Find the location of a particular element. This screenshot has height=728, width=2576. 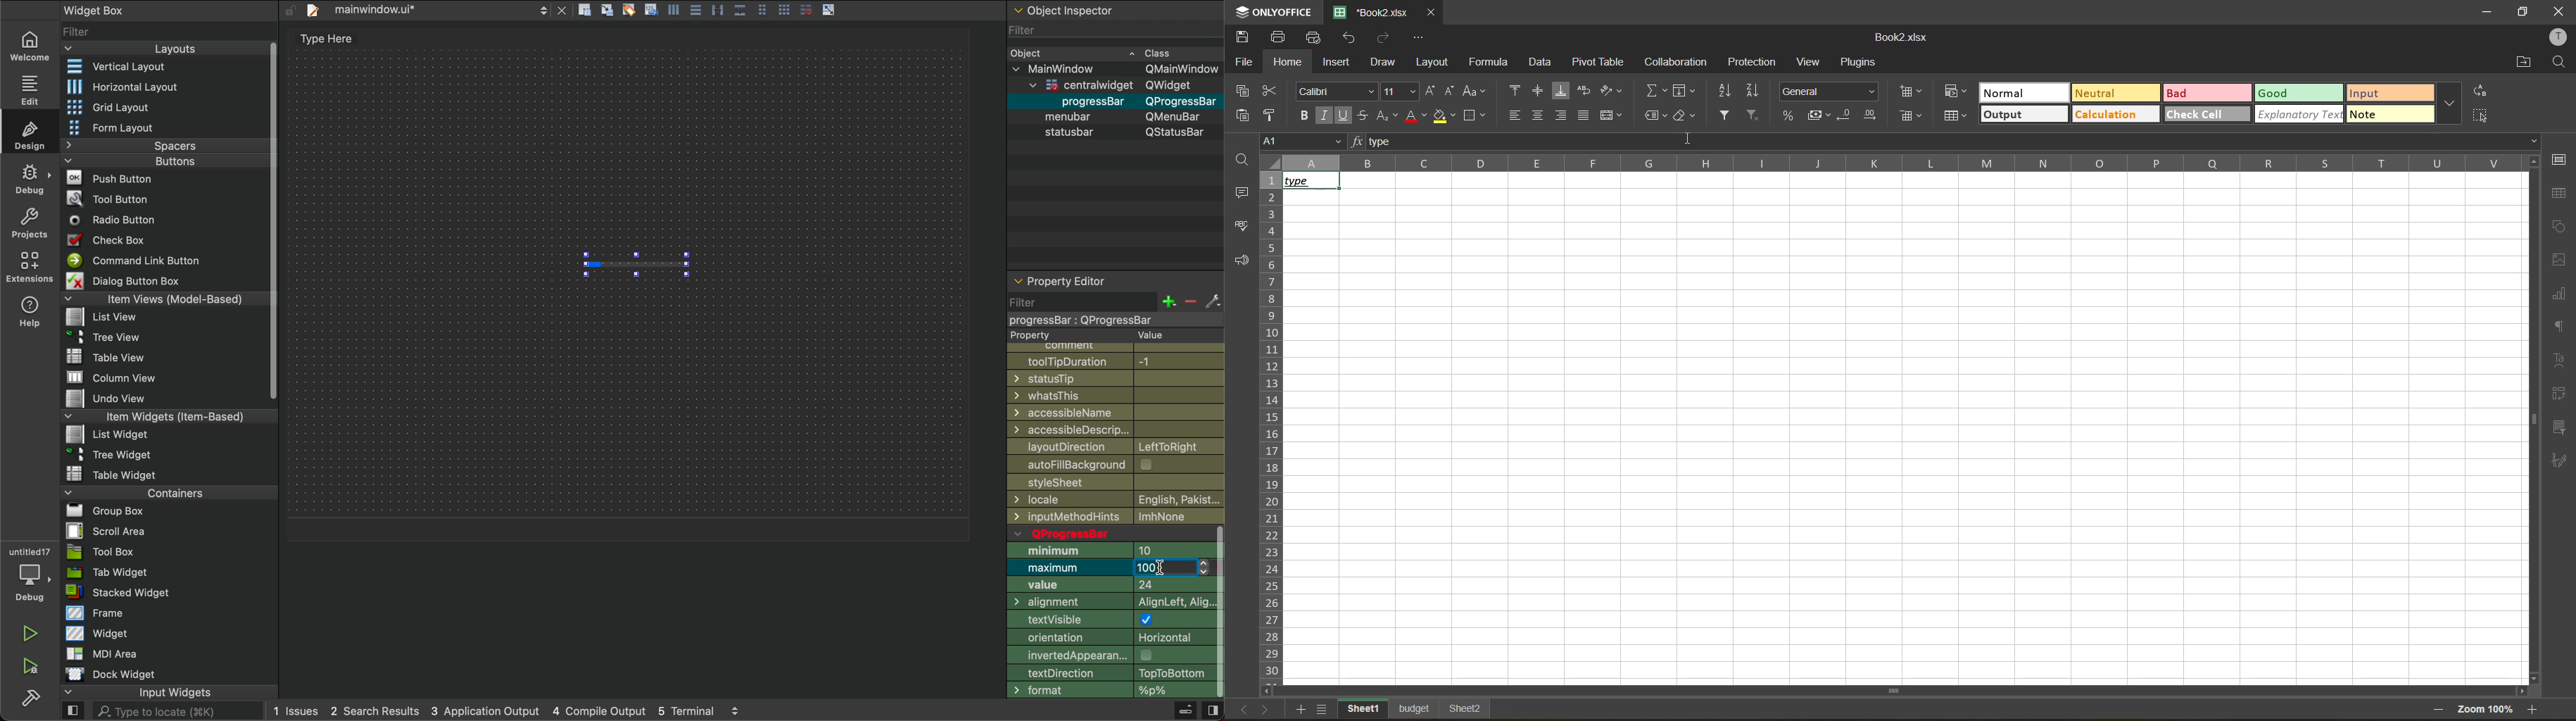

align middle is located at coordinates (1540, 92).